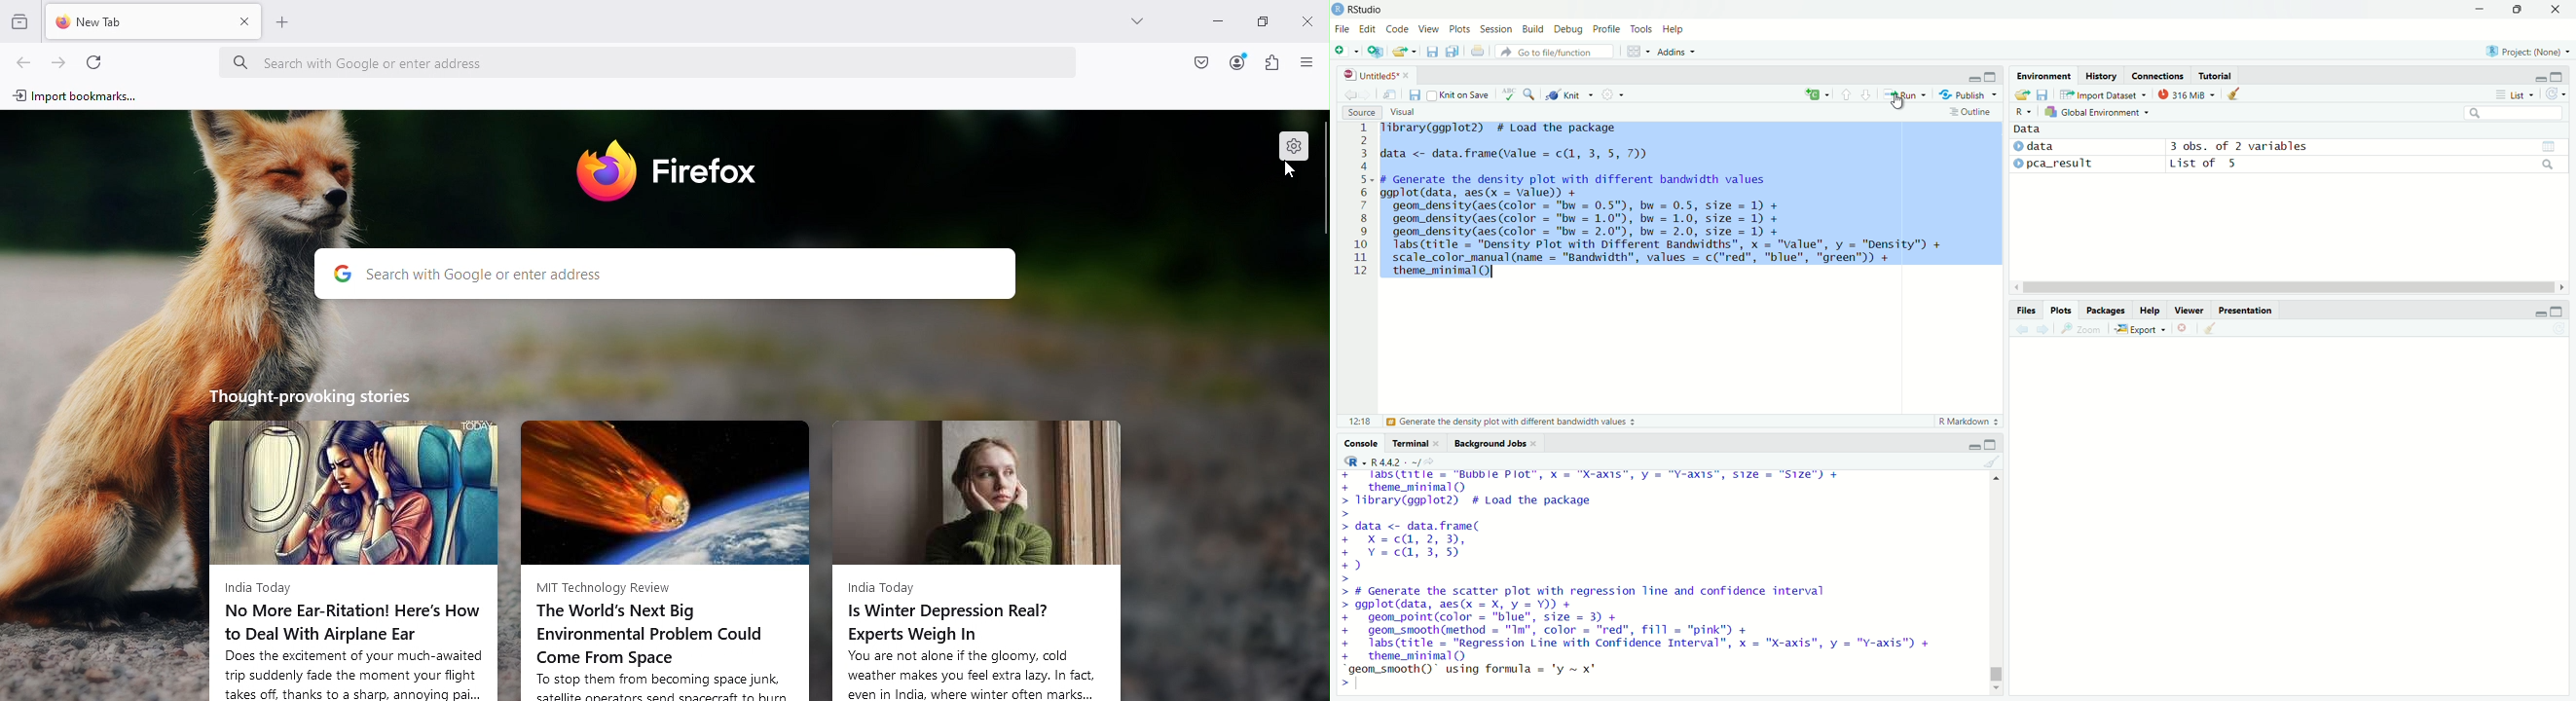 This screenshot has height=728, width=2576. Describe the element at coordinates (287, 27) in the screenshot. I see `Add a new tab` at that location.